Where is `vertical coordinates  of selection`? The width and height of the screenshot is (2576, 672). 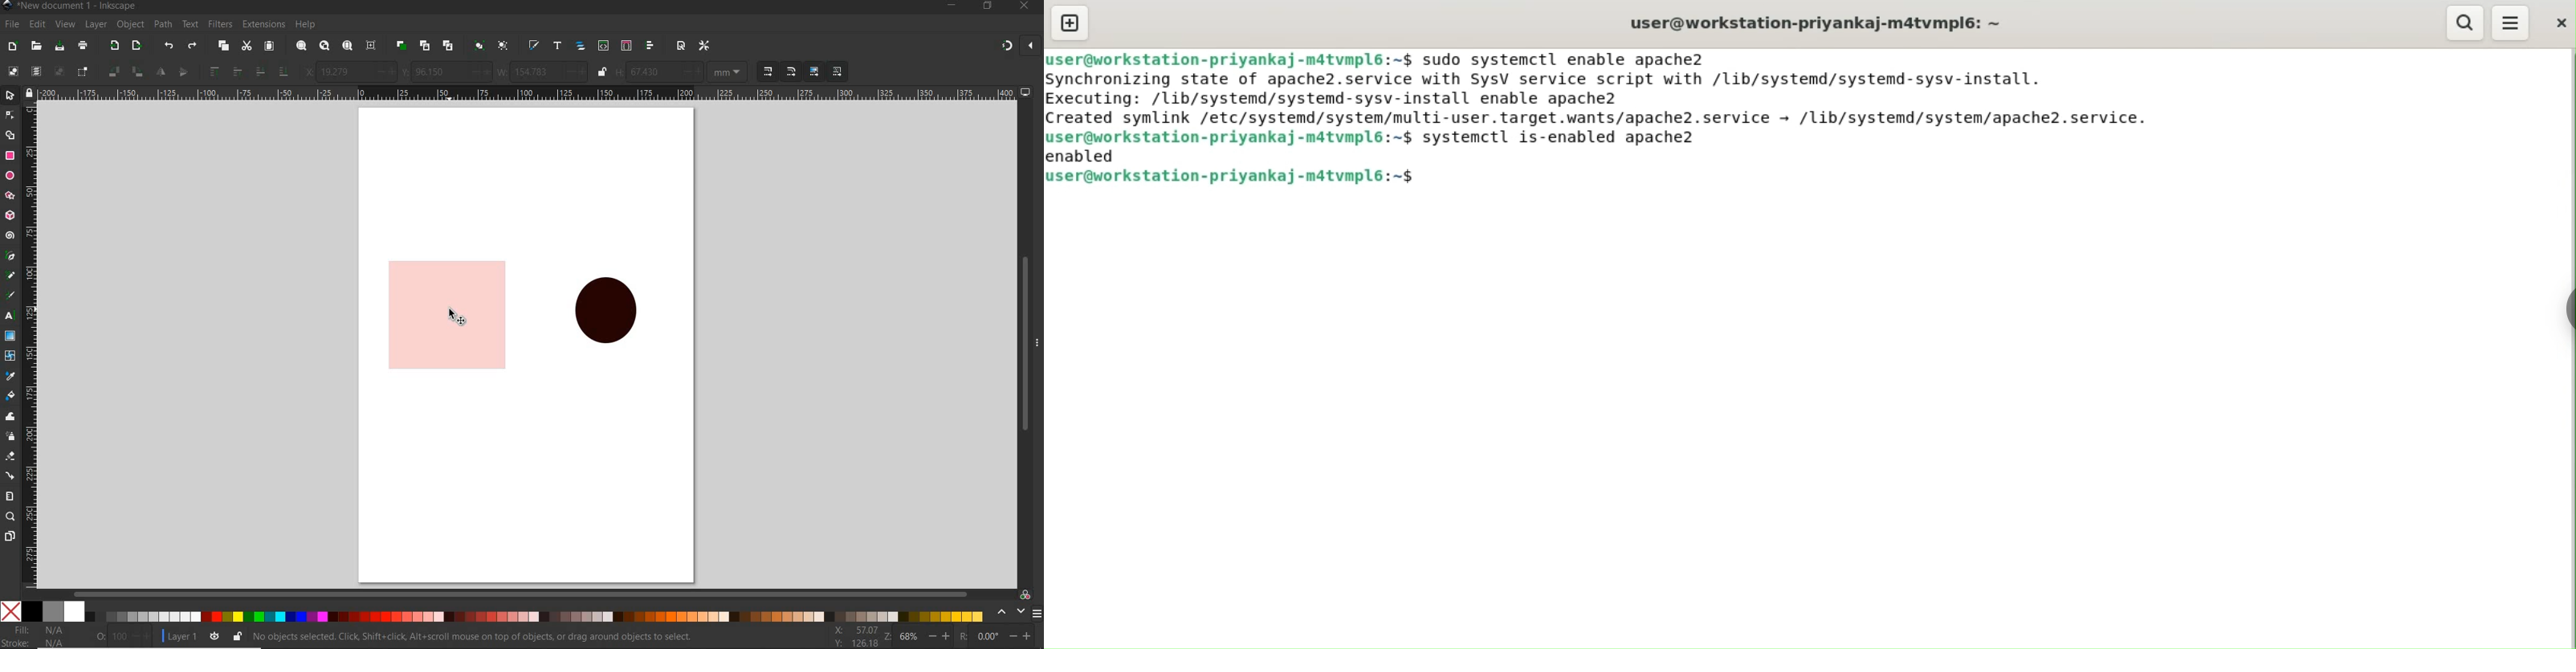
vertical coordinates  of selection is located at coordinates (446, 72).